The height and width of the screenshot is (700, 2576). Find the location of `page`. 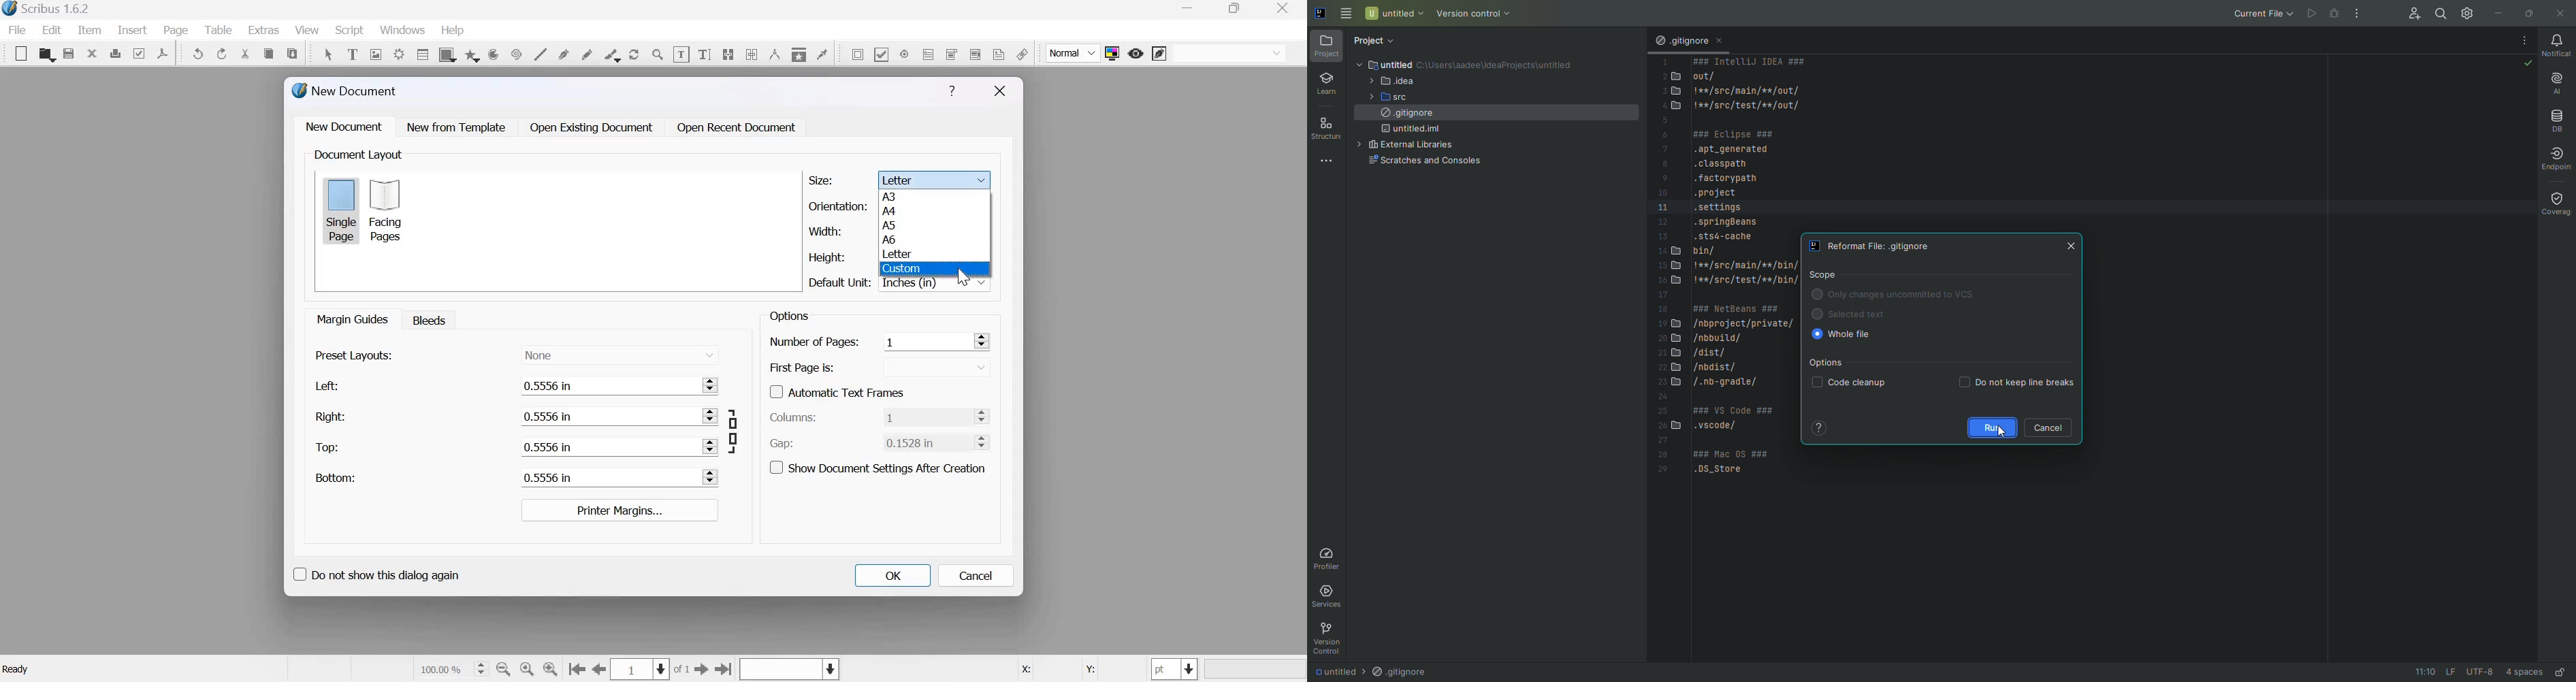

page is located at coordinates (176, 30).